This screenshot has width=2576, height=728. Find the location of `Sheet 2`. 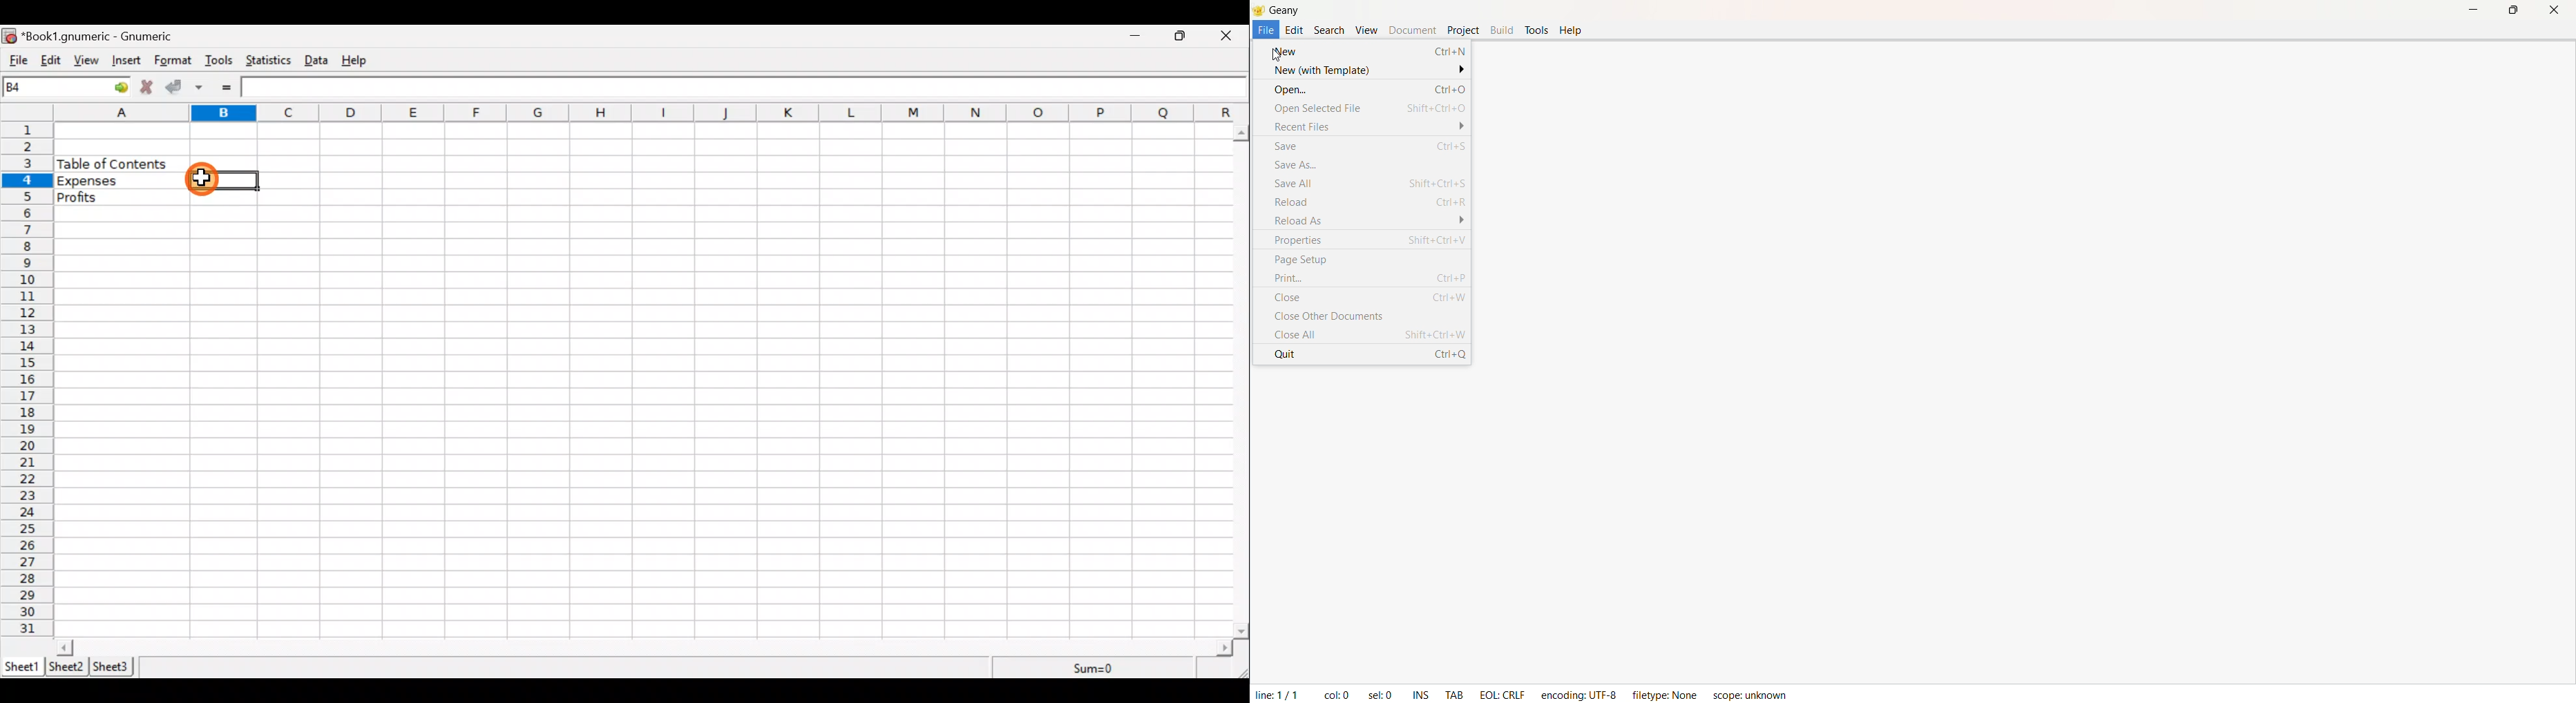

Sheet 2 is located at coordinates (66, 666).